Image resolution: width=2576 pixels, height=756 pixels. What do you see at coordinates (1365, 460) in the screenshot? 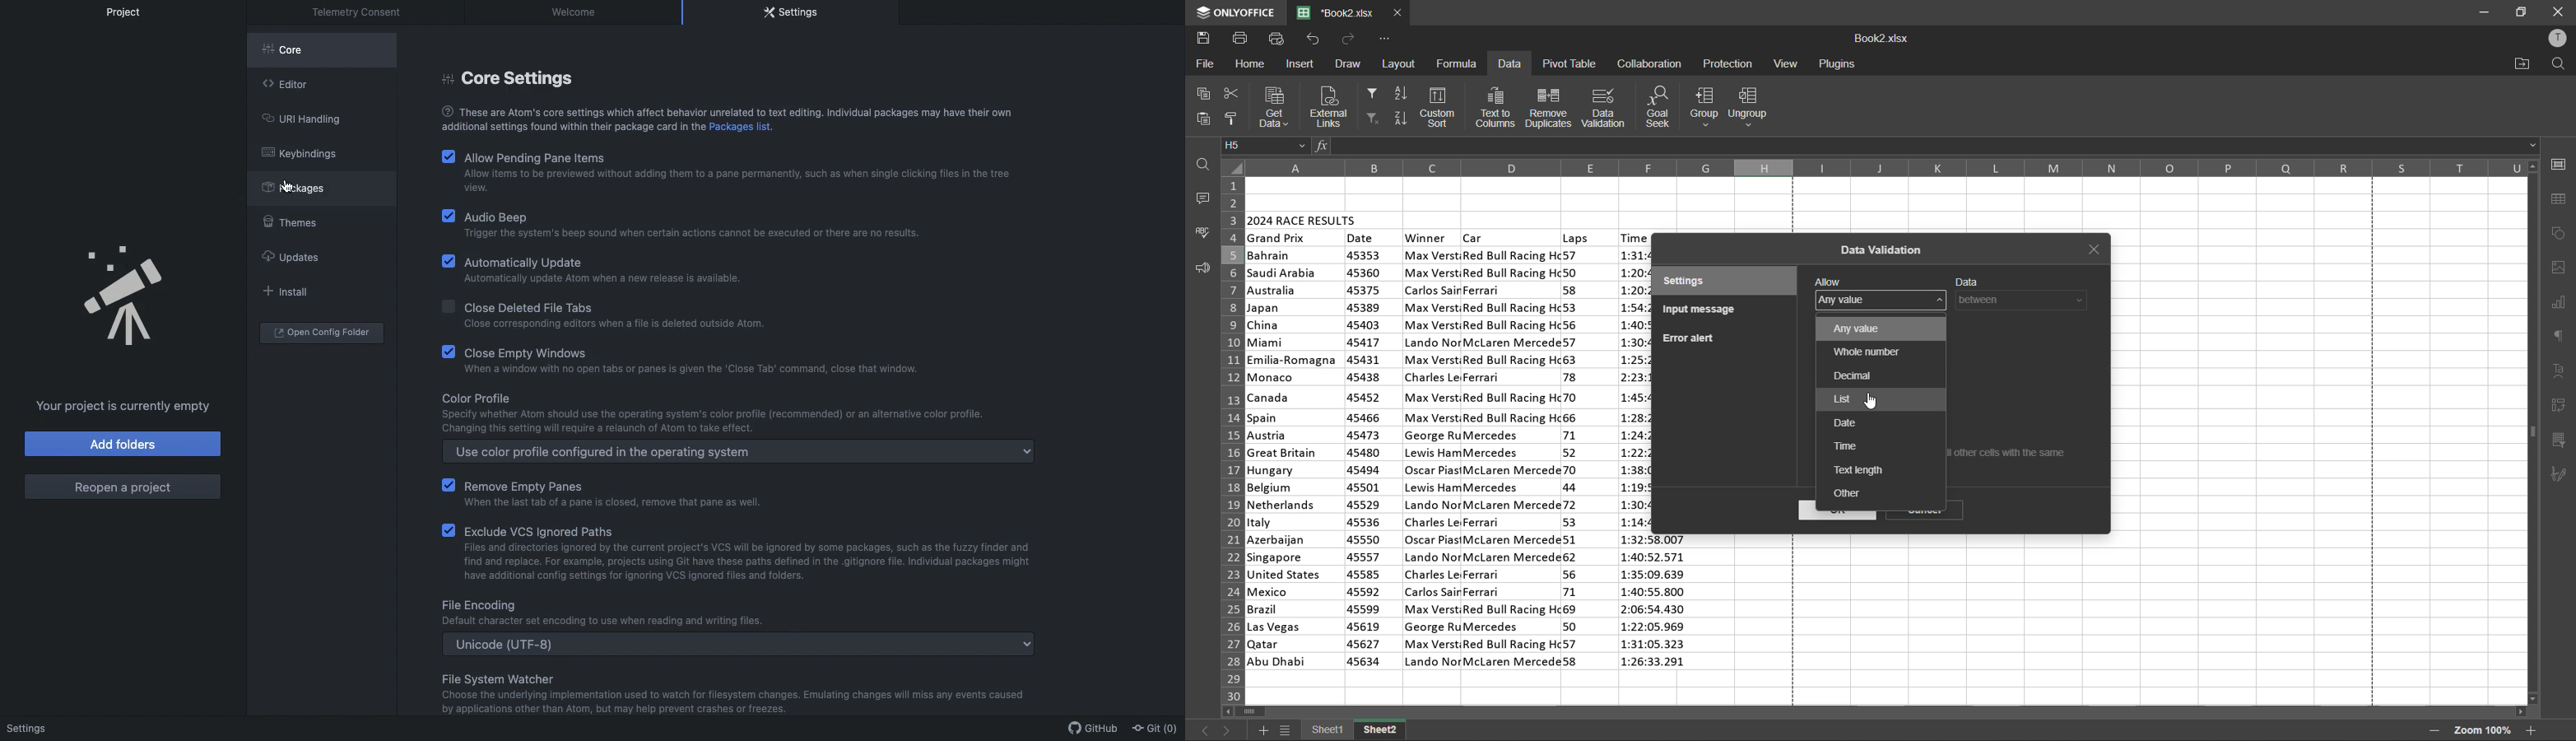
I see `date` at bounding box center [1365, 460].